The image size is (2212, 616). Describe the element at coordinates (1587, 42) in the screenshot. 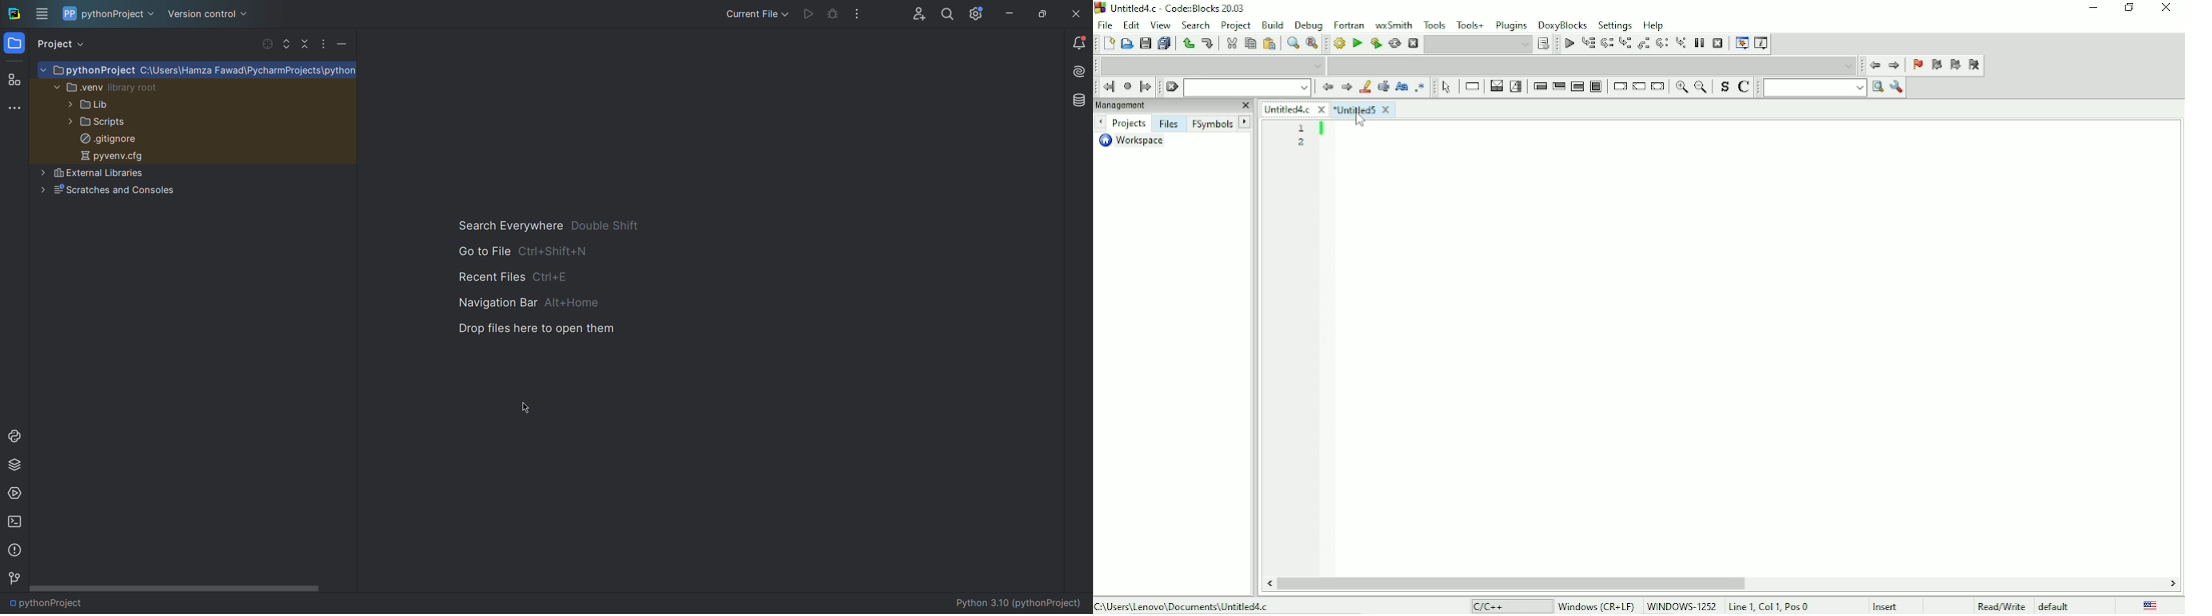

I see `Run to cursor` at that location.